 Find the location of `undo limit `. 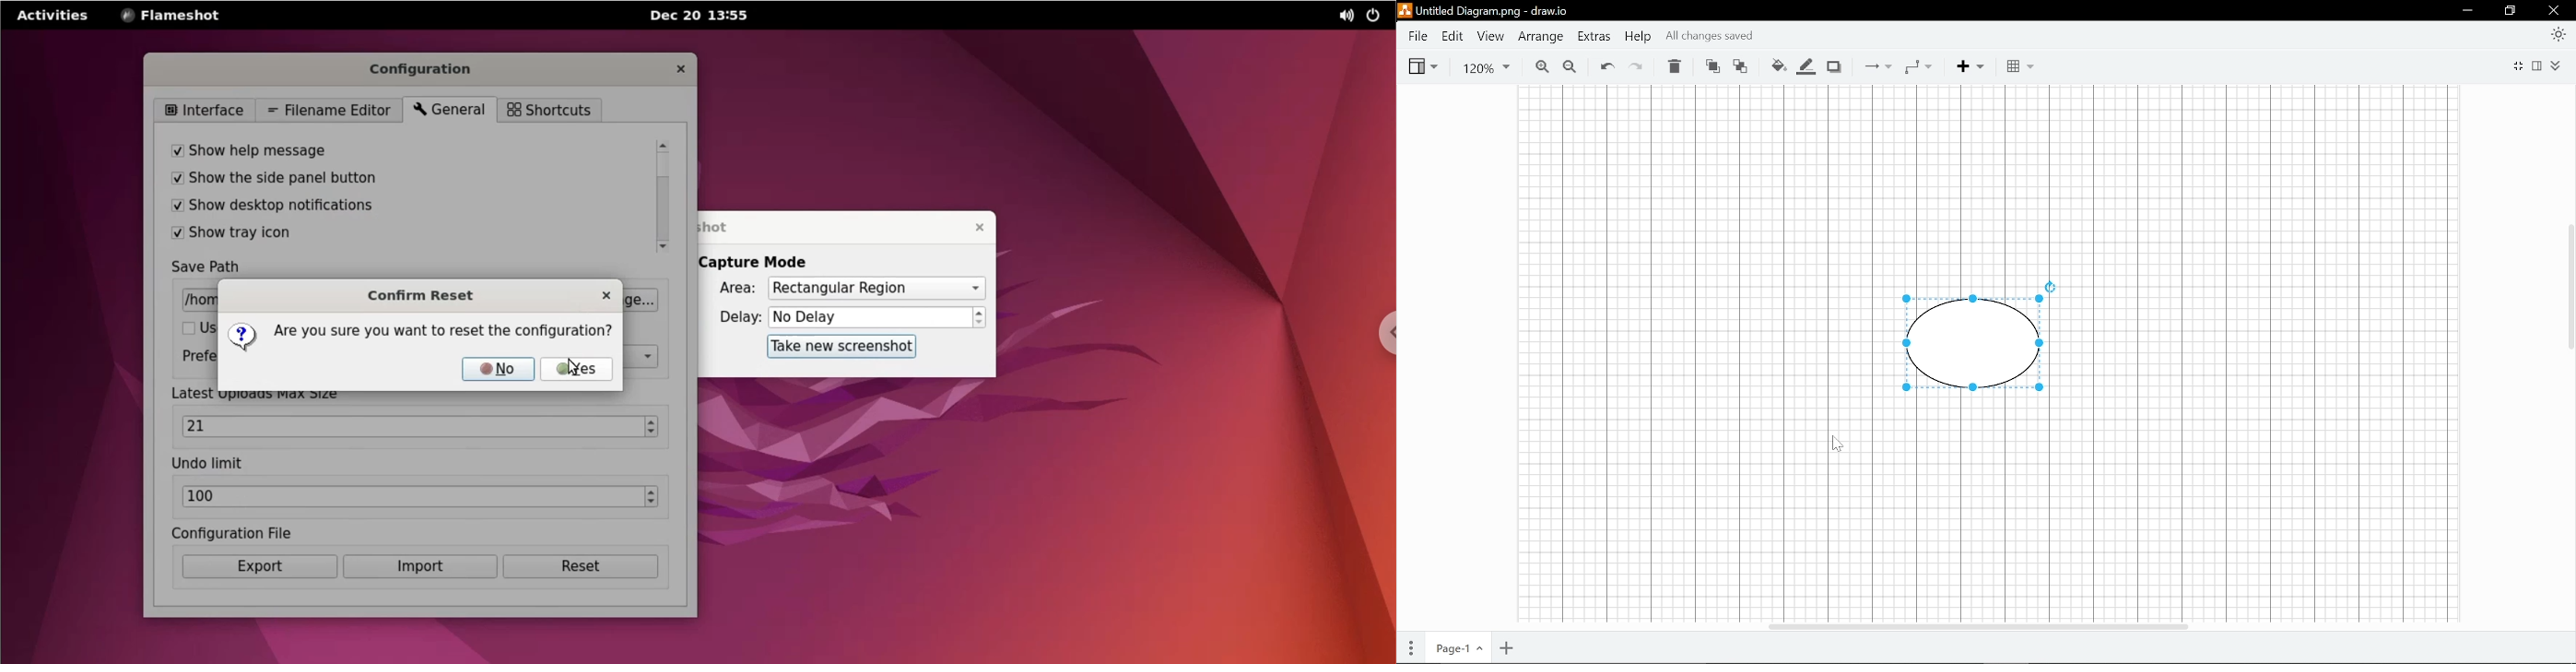

undo limit  is located at coordinates (219, 464).